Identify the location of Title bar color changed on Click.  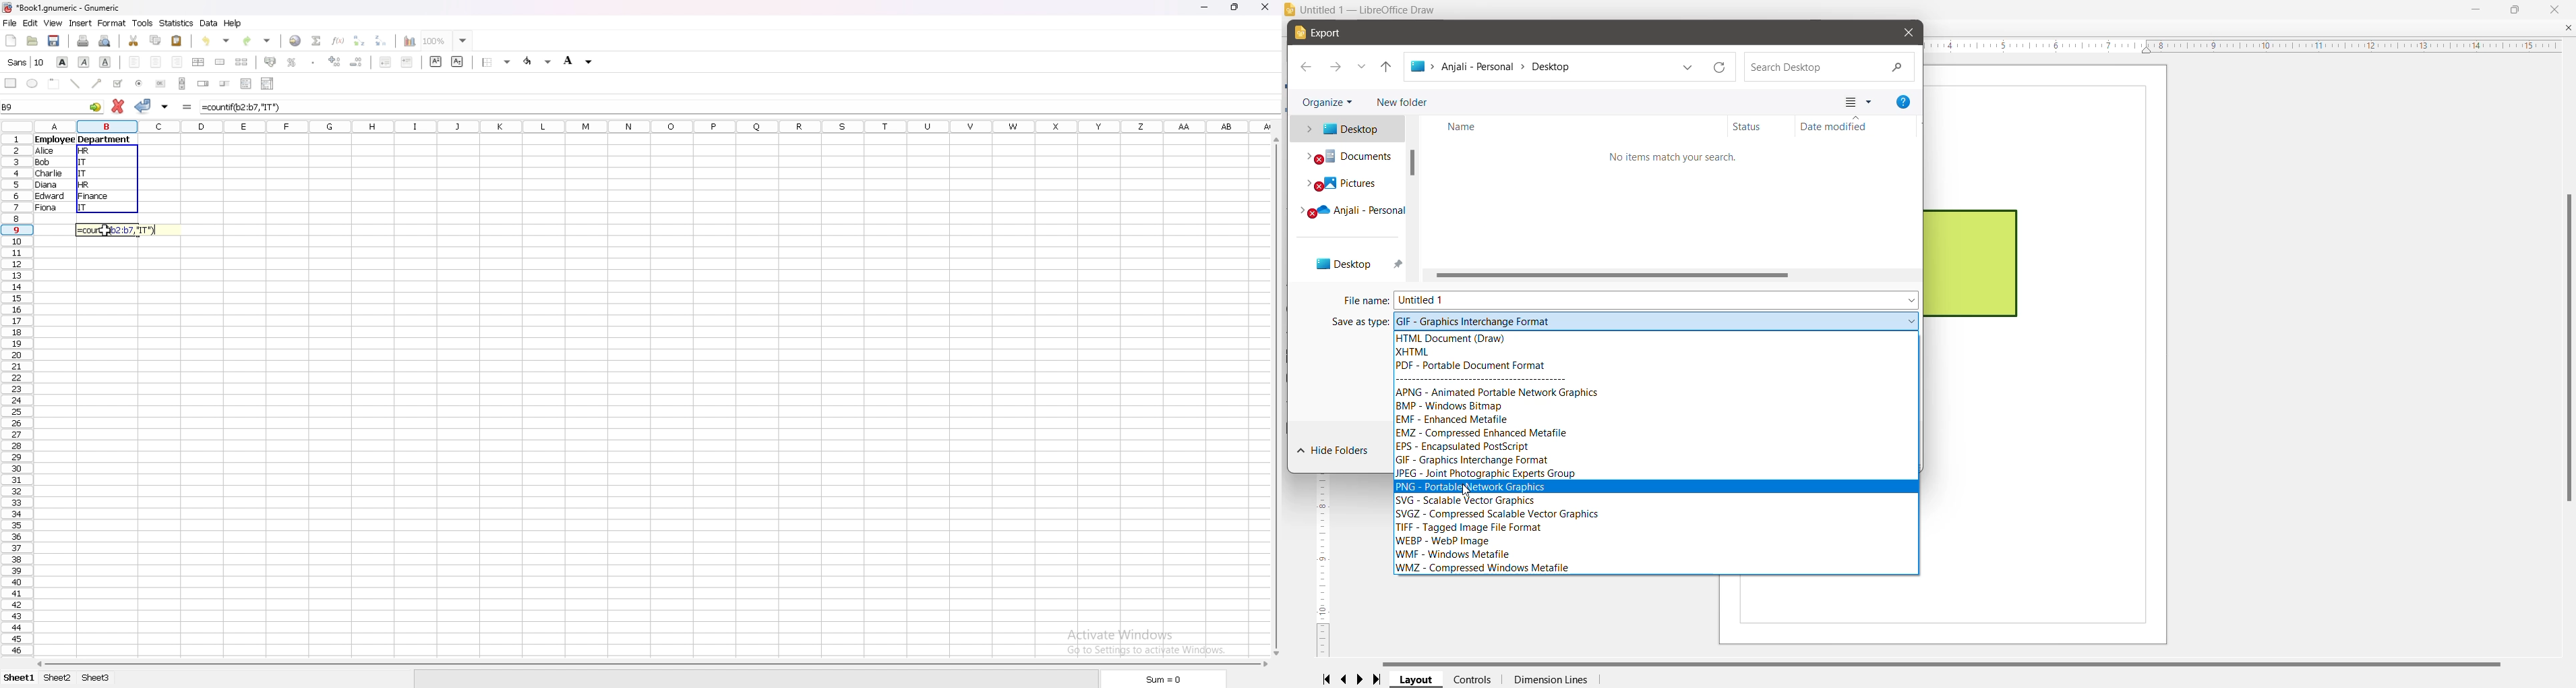
(1948, 10).